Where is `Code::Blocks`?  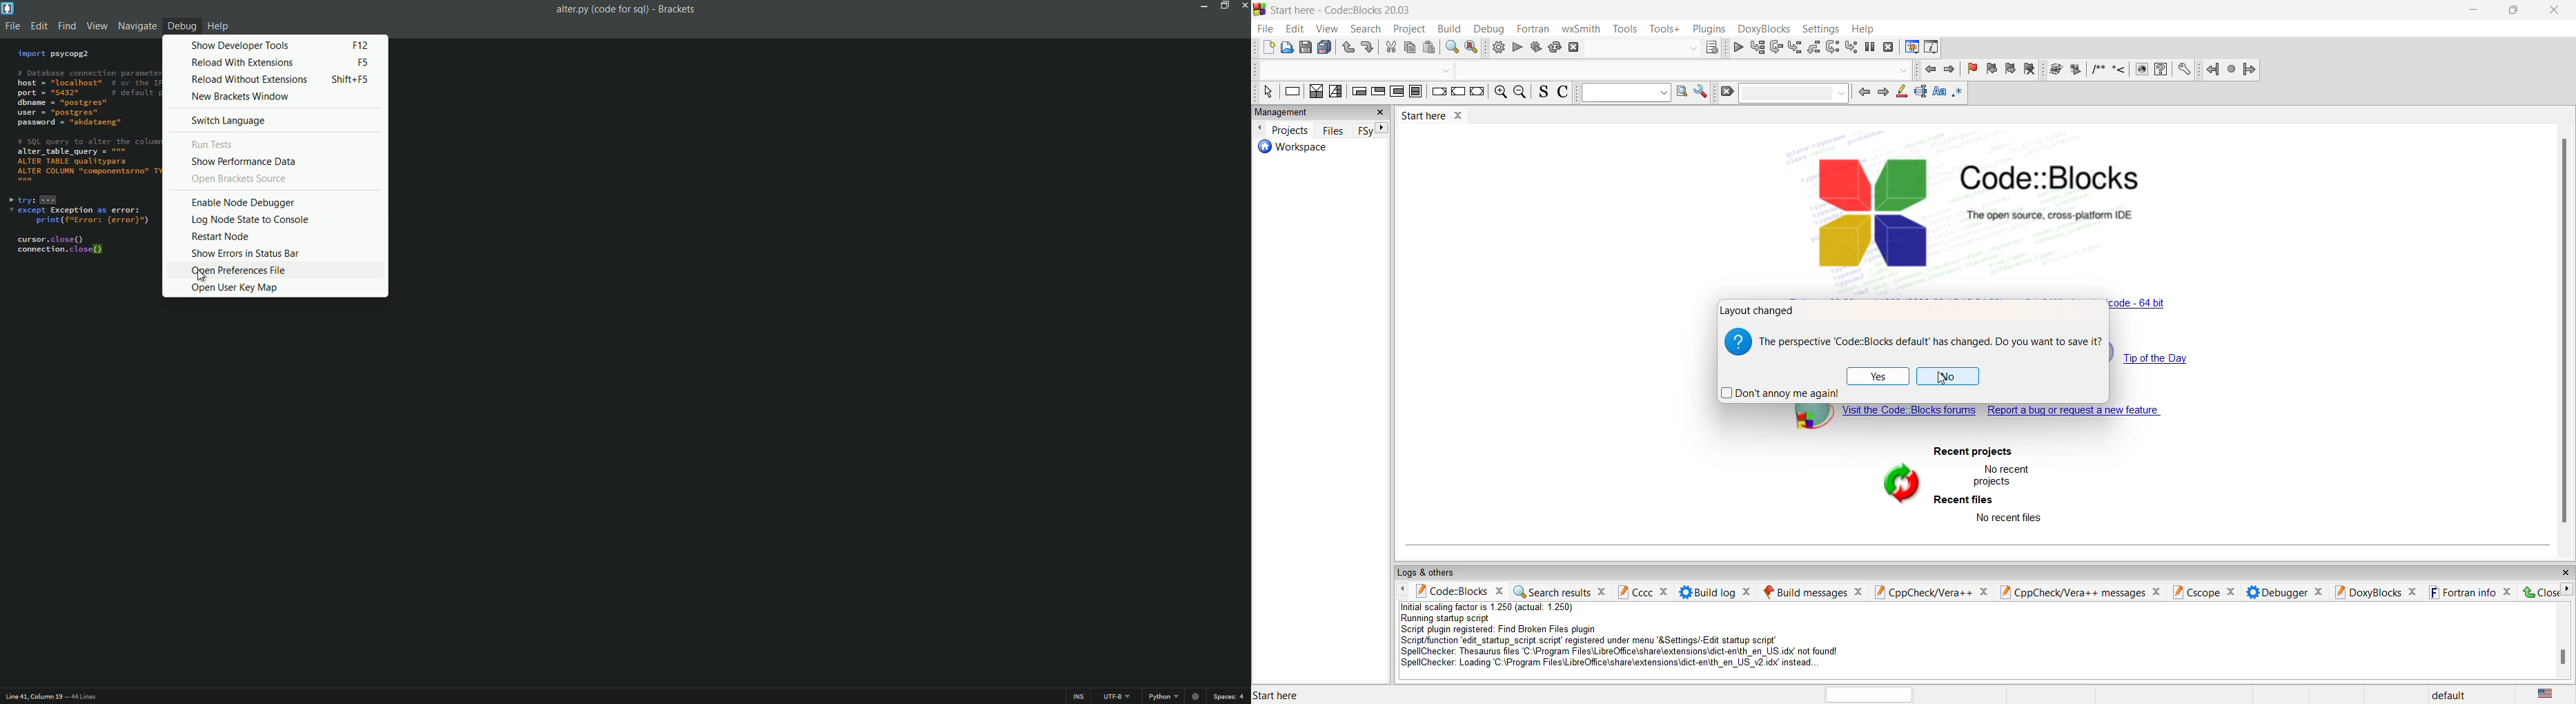
Code::Blocks is located at coordinates (2053, 177).